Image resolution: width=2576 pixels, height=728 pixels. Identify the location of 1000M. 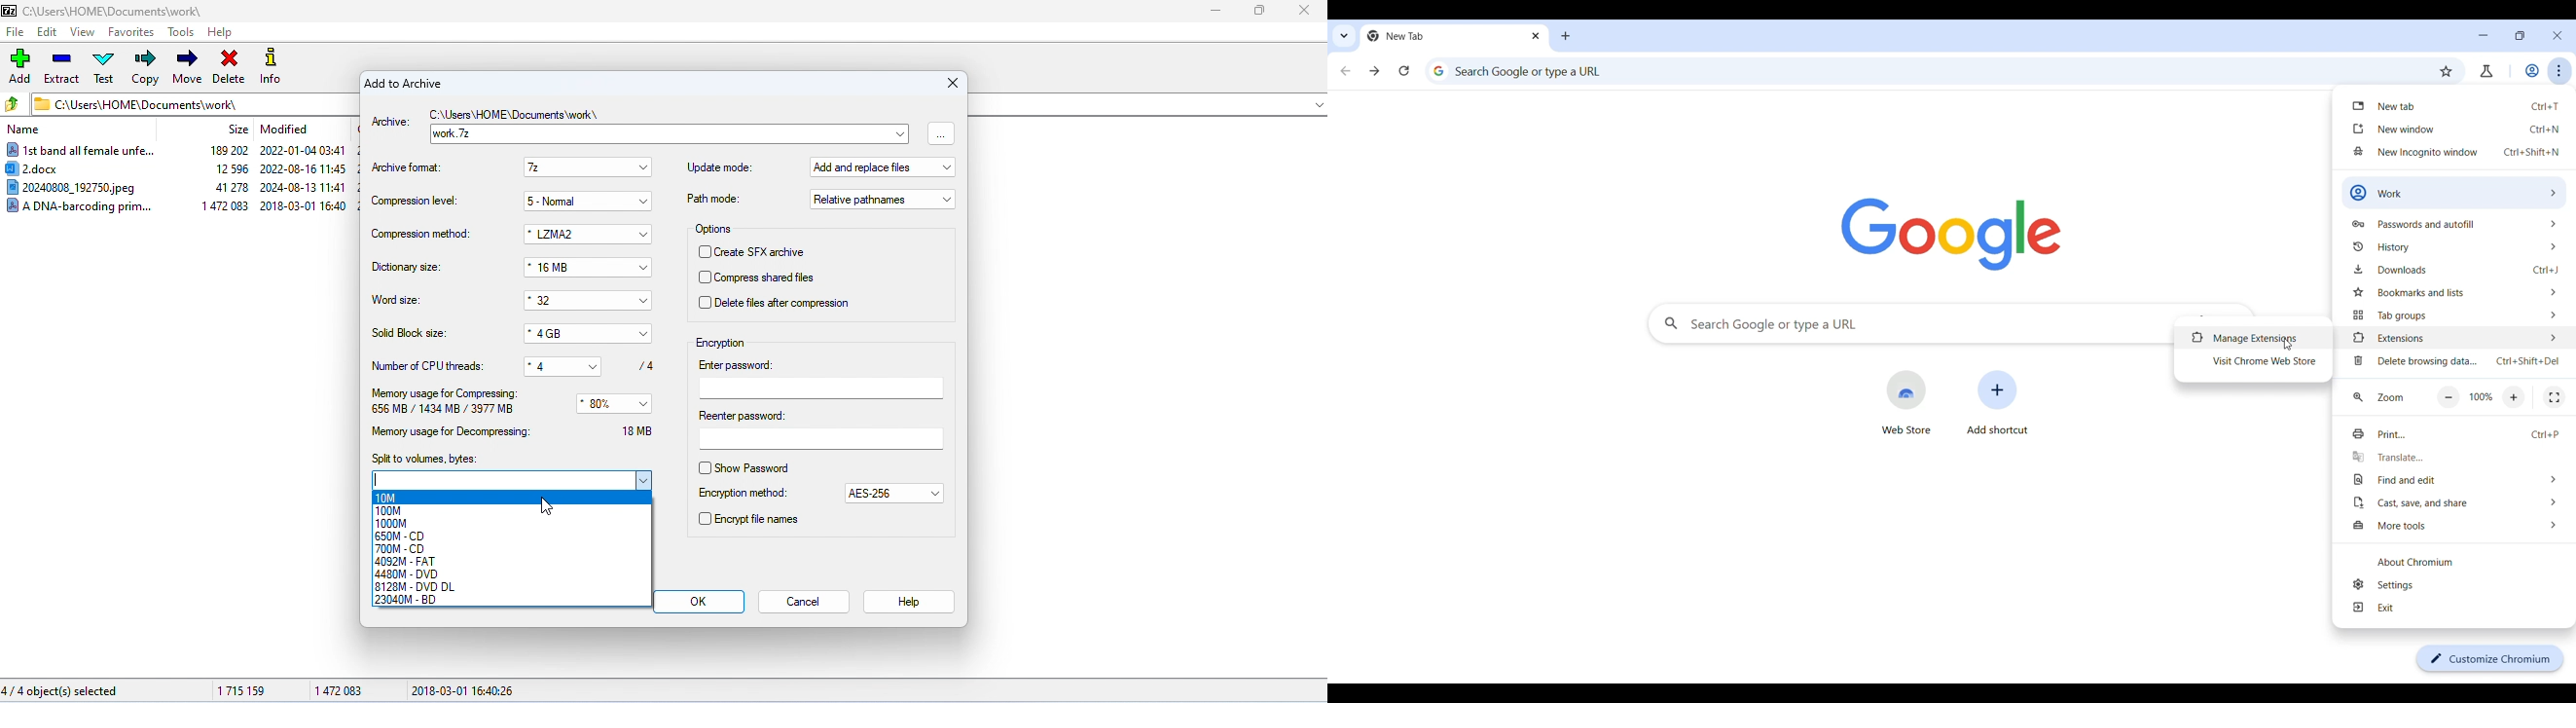
(394, 523).